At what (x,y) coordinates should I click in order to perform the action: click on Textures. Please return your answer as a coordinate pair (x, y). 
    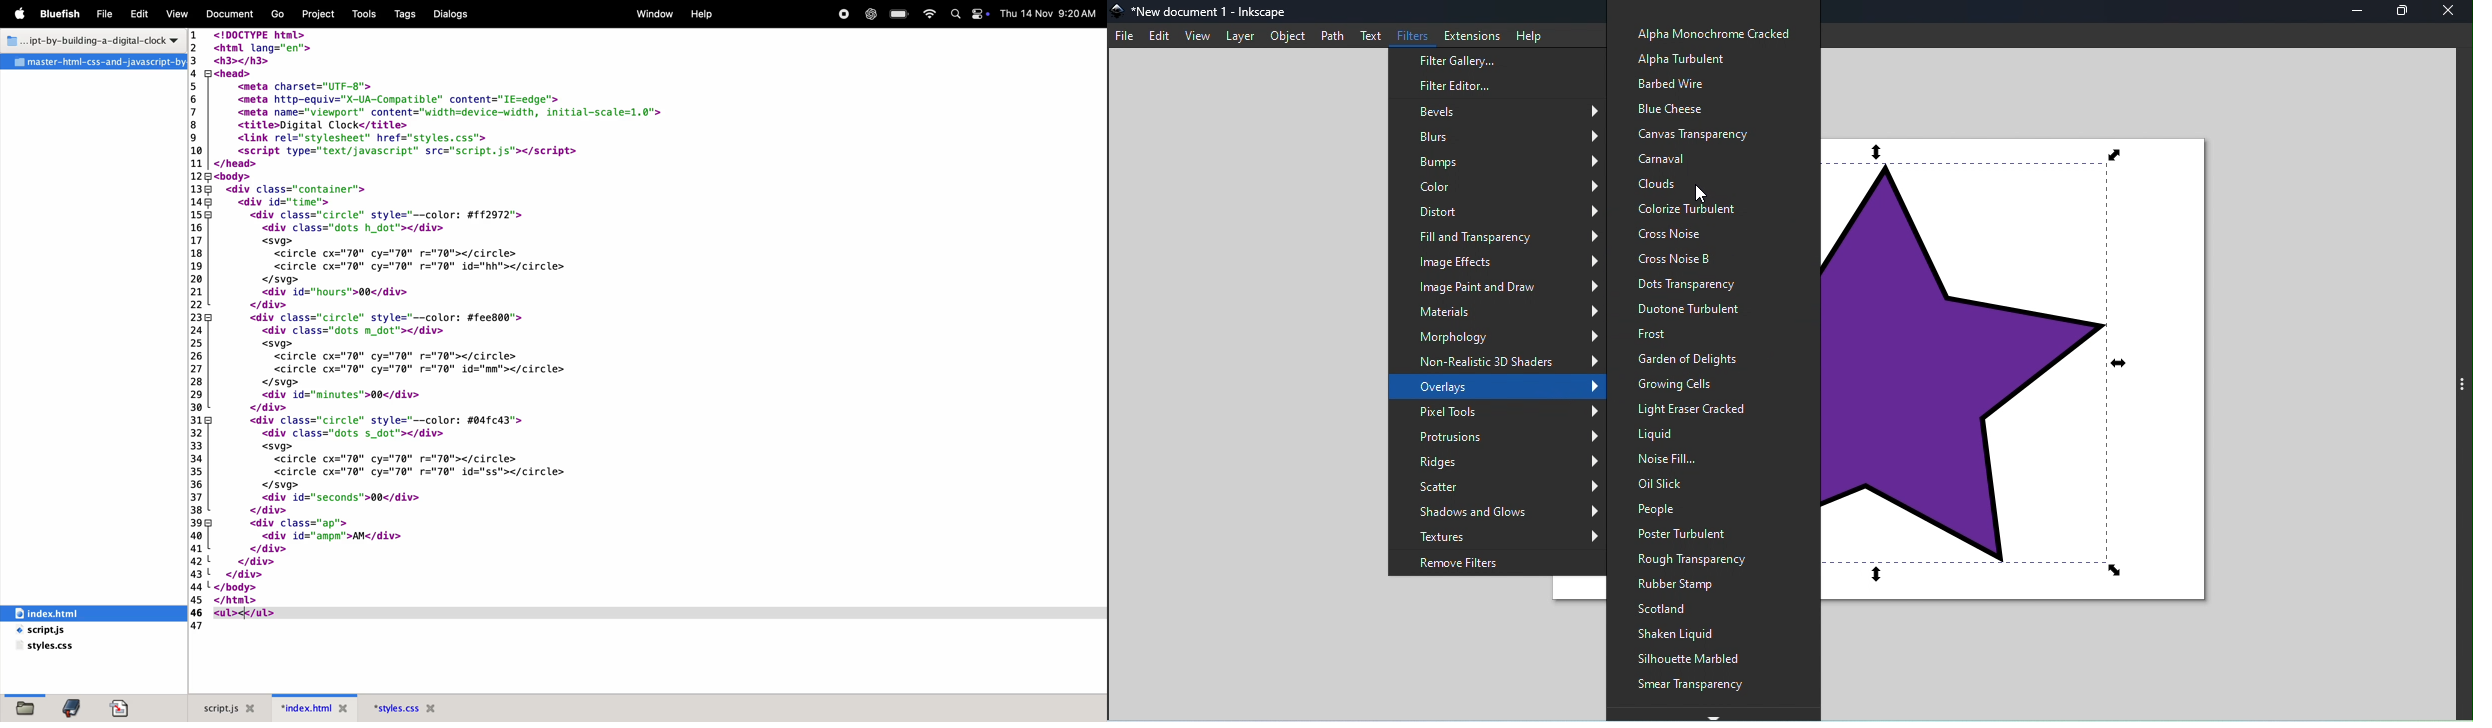
    Looking at the image, I should click on (1505, 536).